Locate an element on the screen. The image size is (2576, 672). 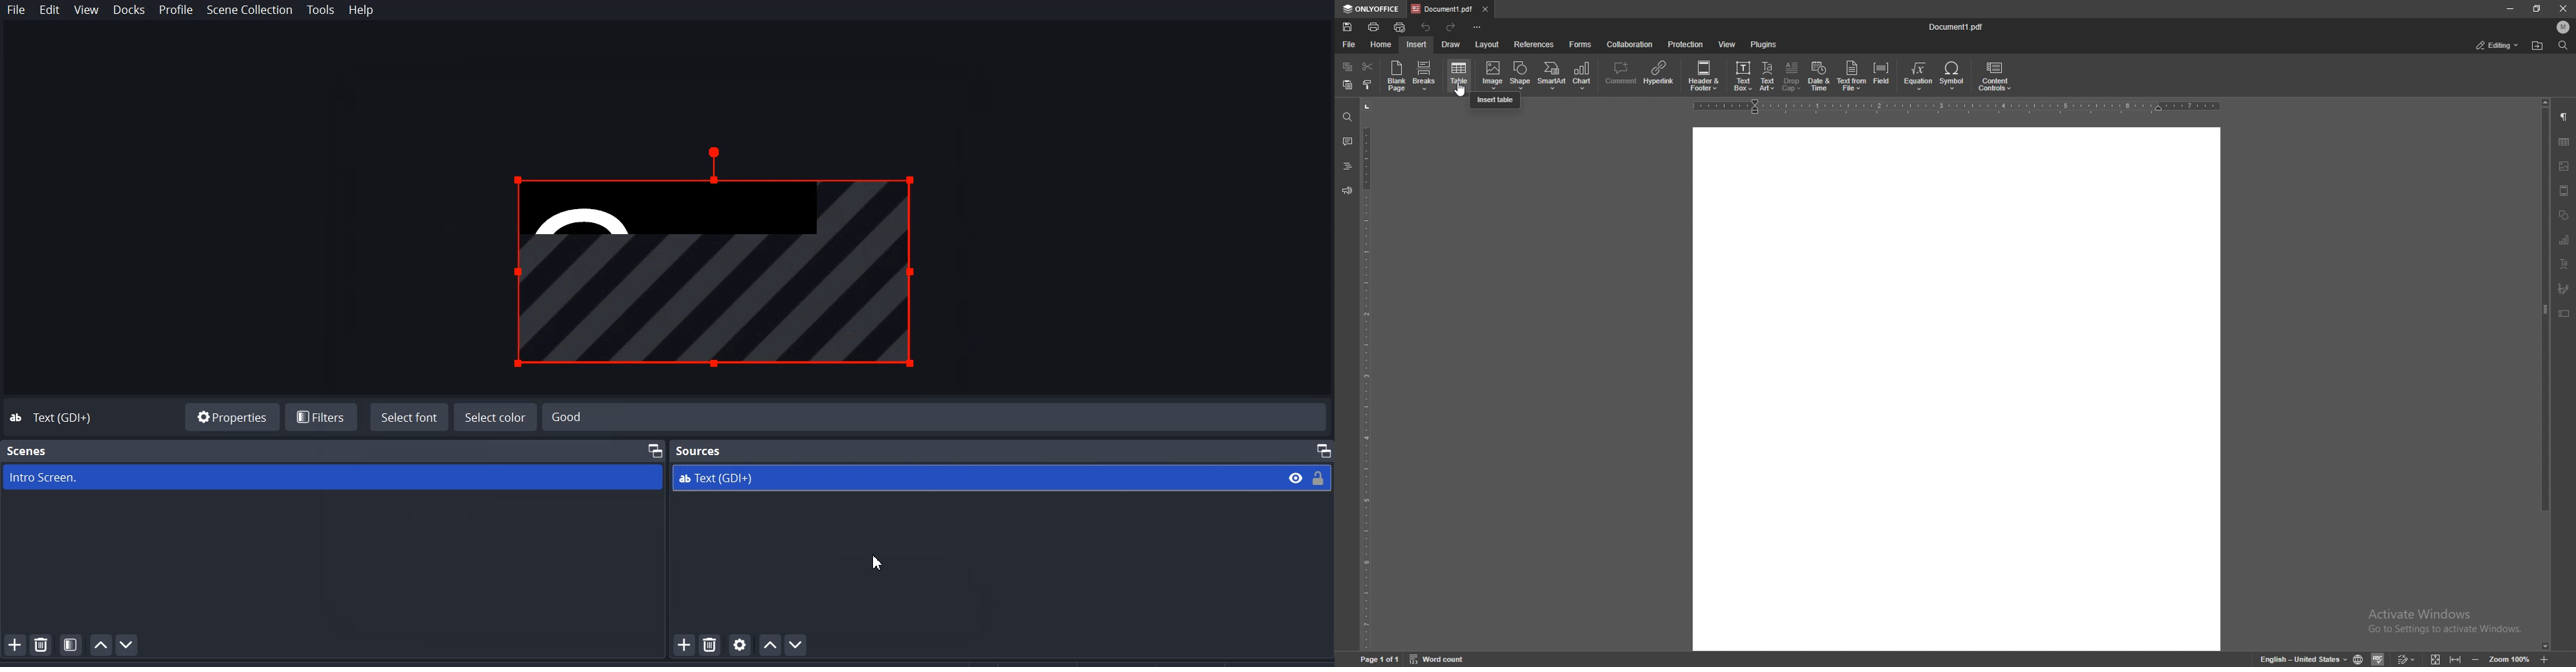
hyperlink is located at coordinates (1659, 75).